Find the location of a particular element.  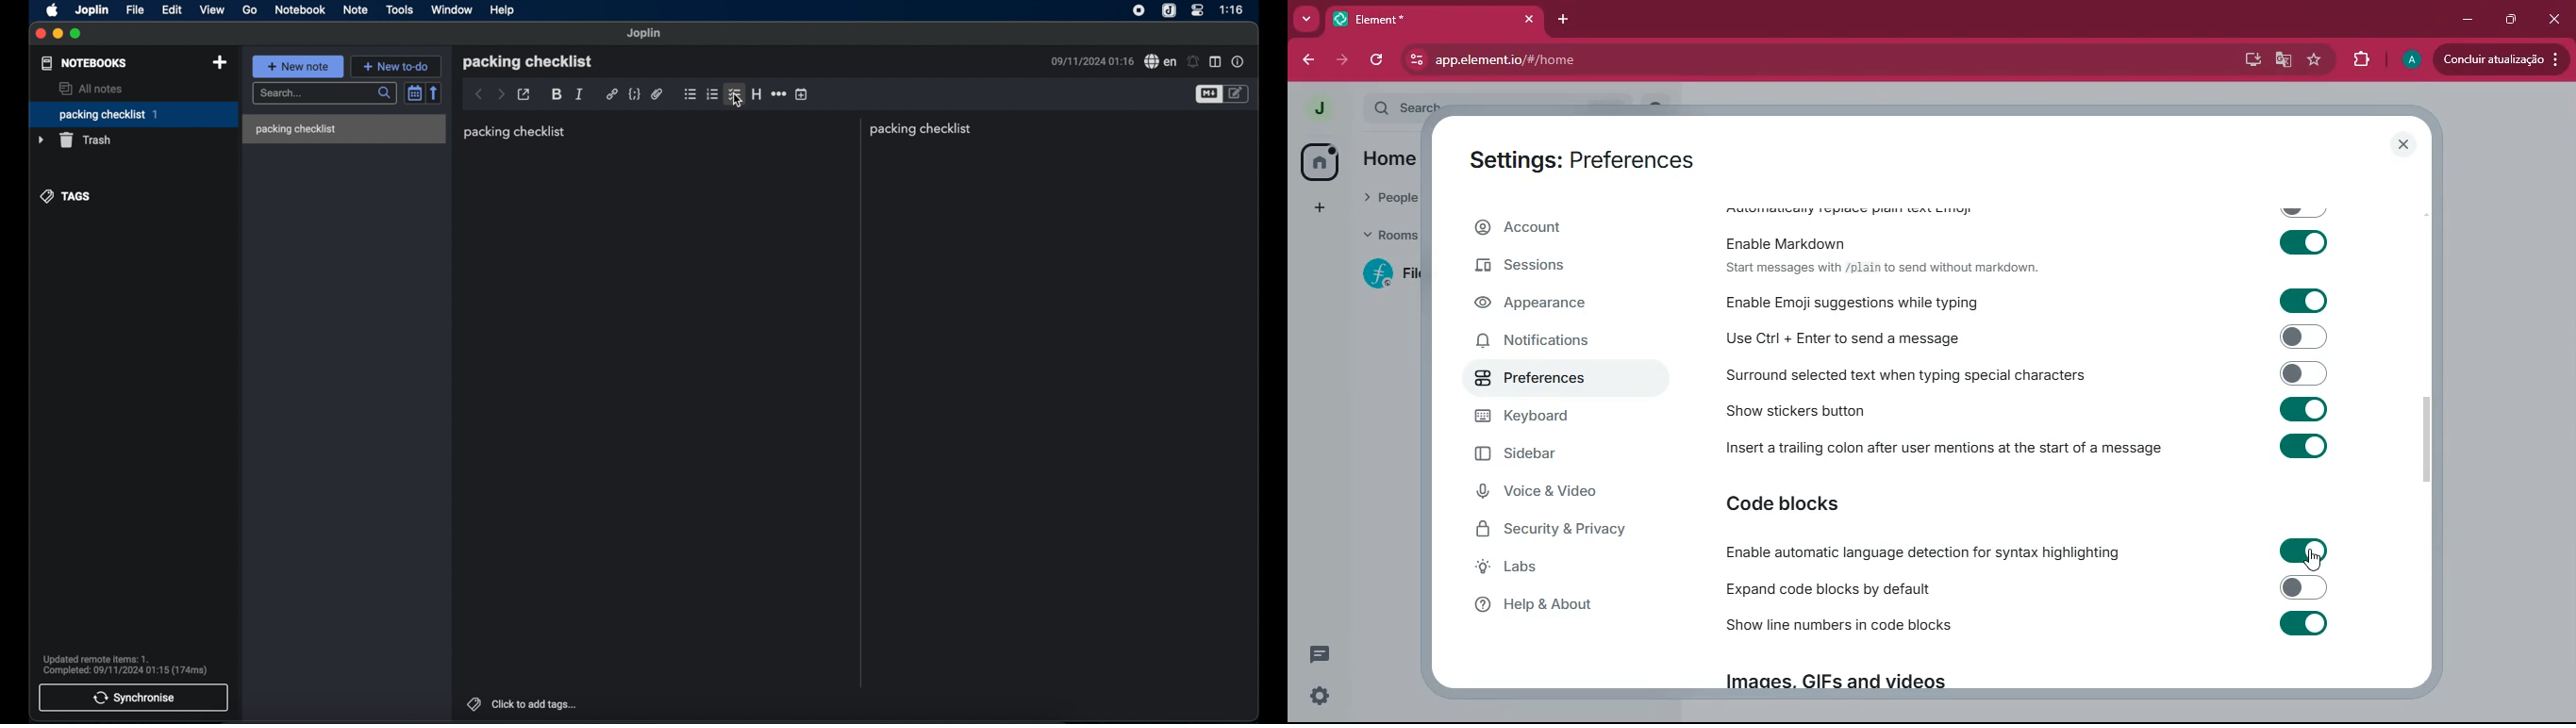

hyperlink is located at coordinates (612, 95).